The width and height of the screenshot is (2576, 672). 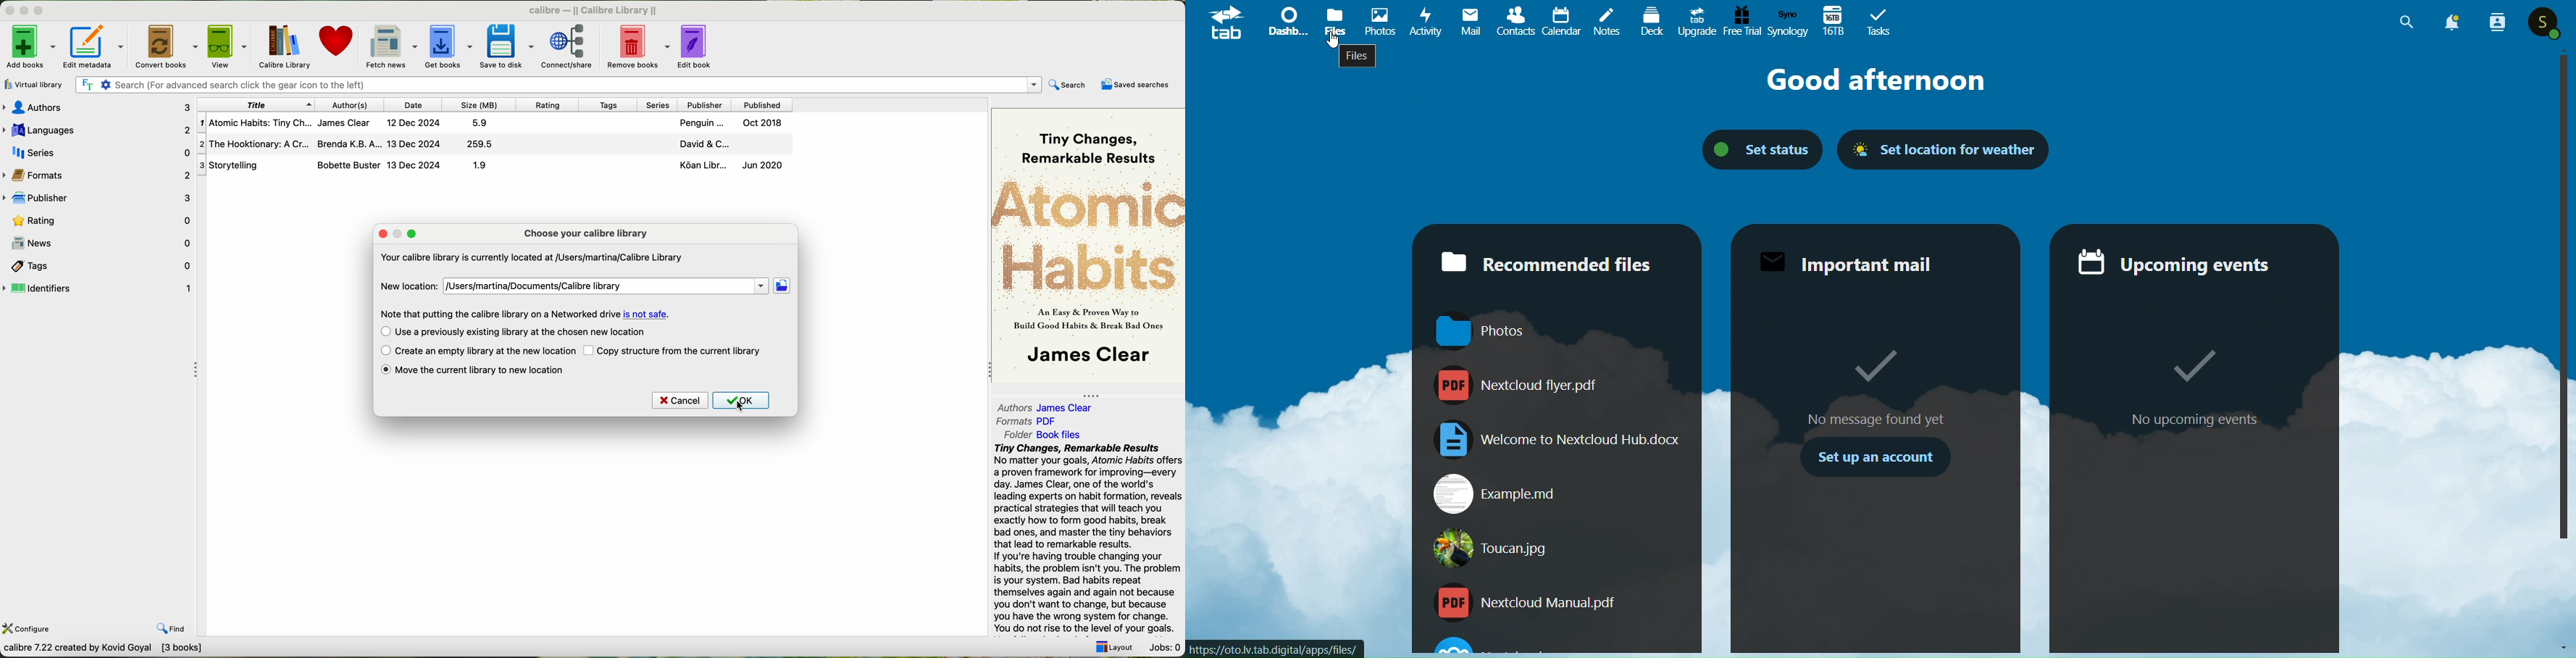 What do you see at coordinates (165, 45) in the screenshot?
I see `convert books` at bounding box center [165, 45].